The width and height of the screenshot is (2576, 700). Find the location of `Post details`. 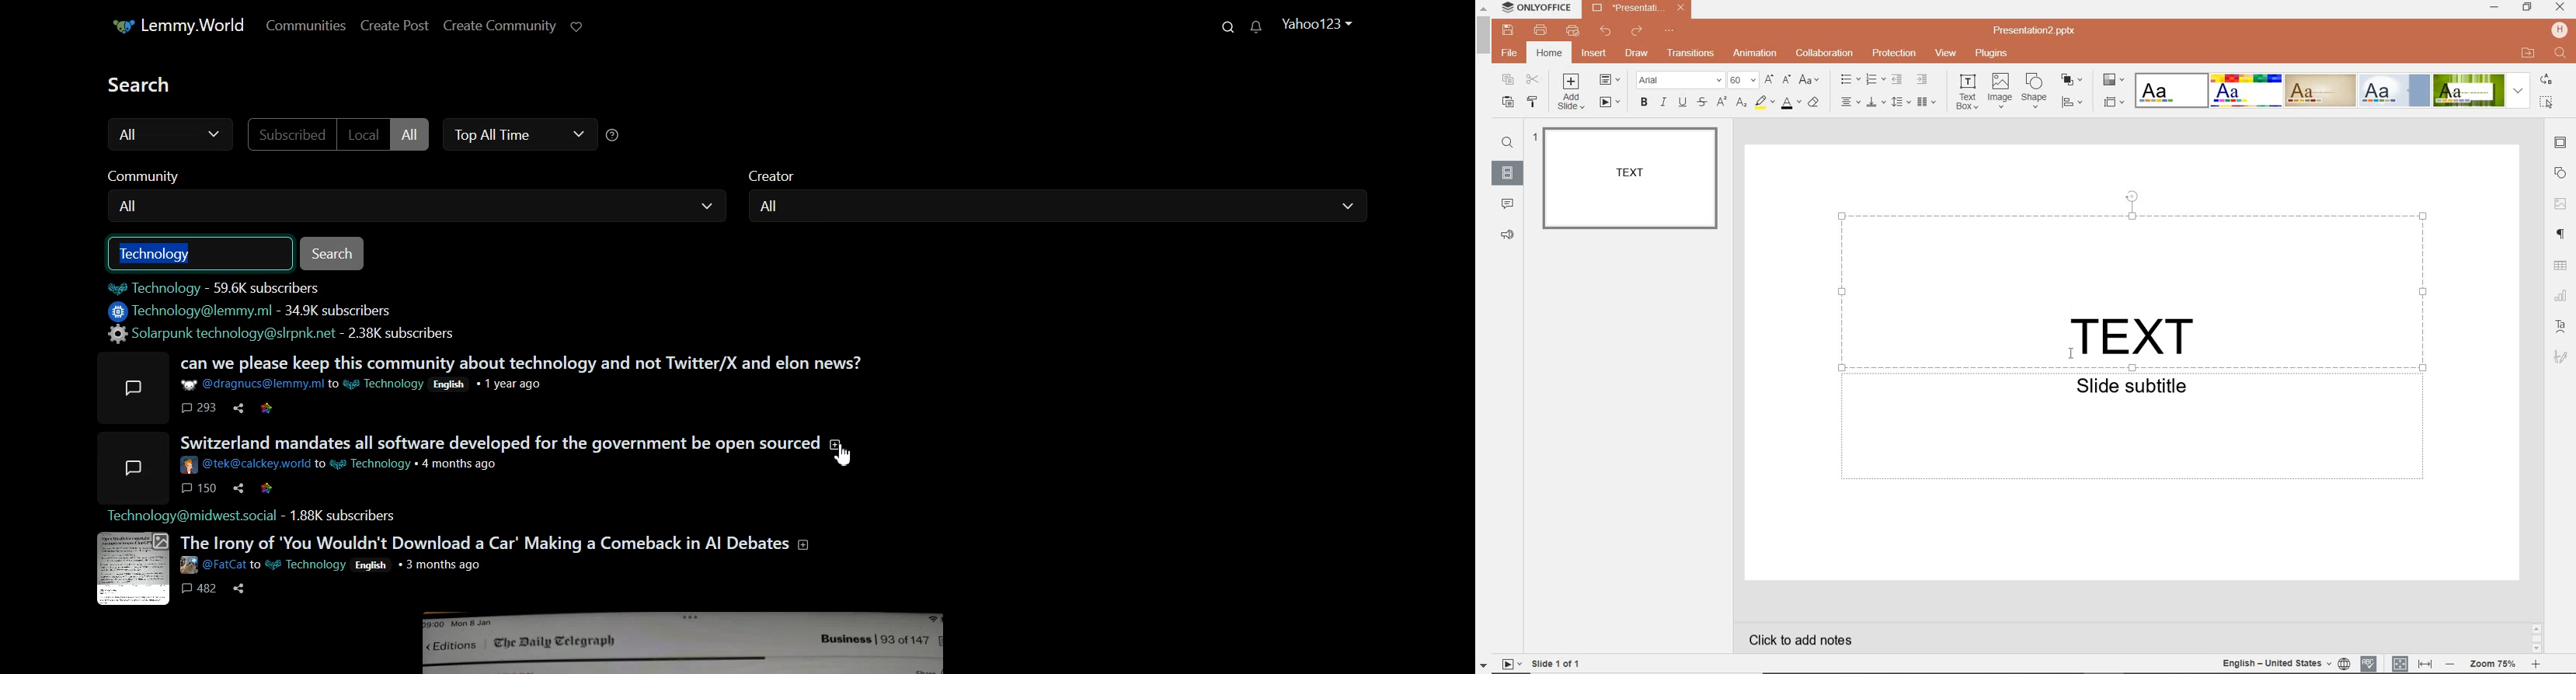

Post details is located at coordinates (331, 565).